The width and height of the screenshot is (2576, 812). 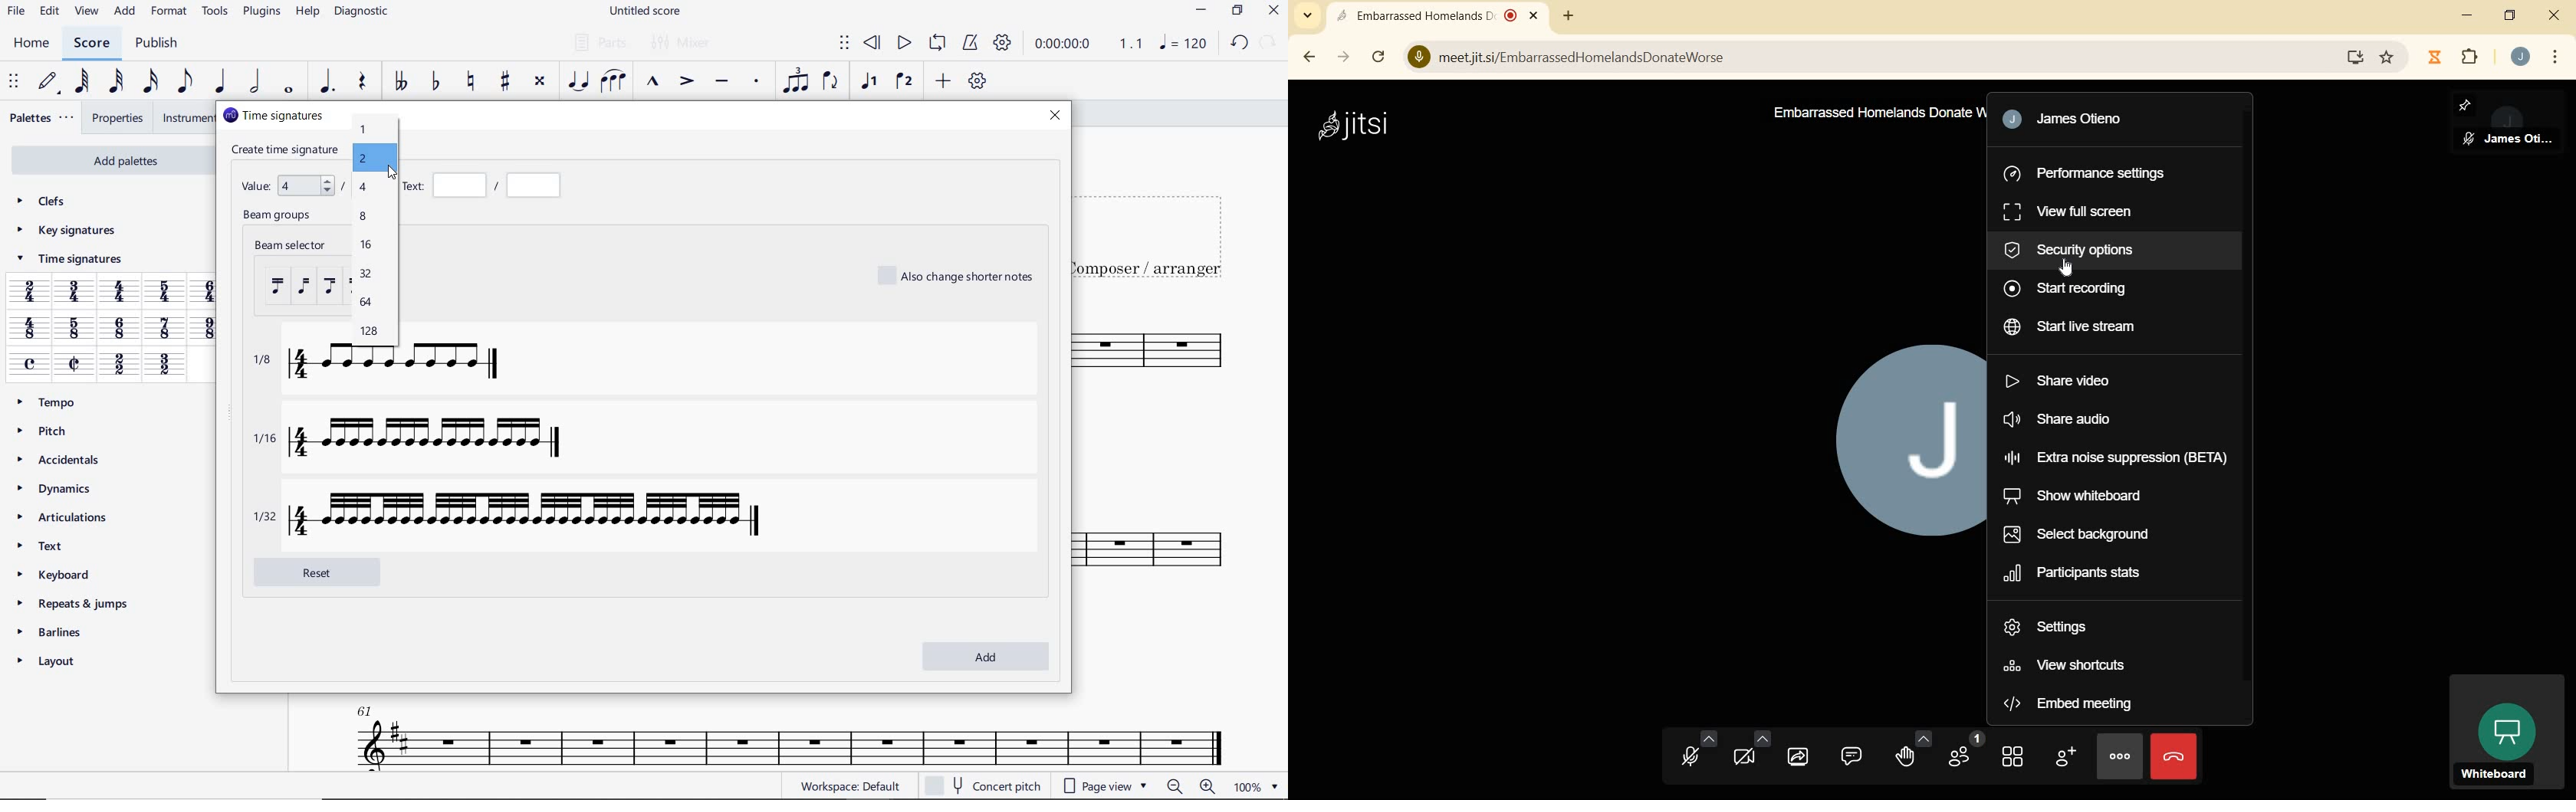 I want to click on current open tab, so click(x=1439, y=15).